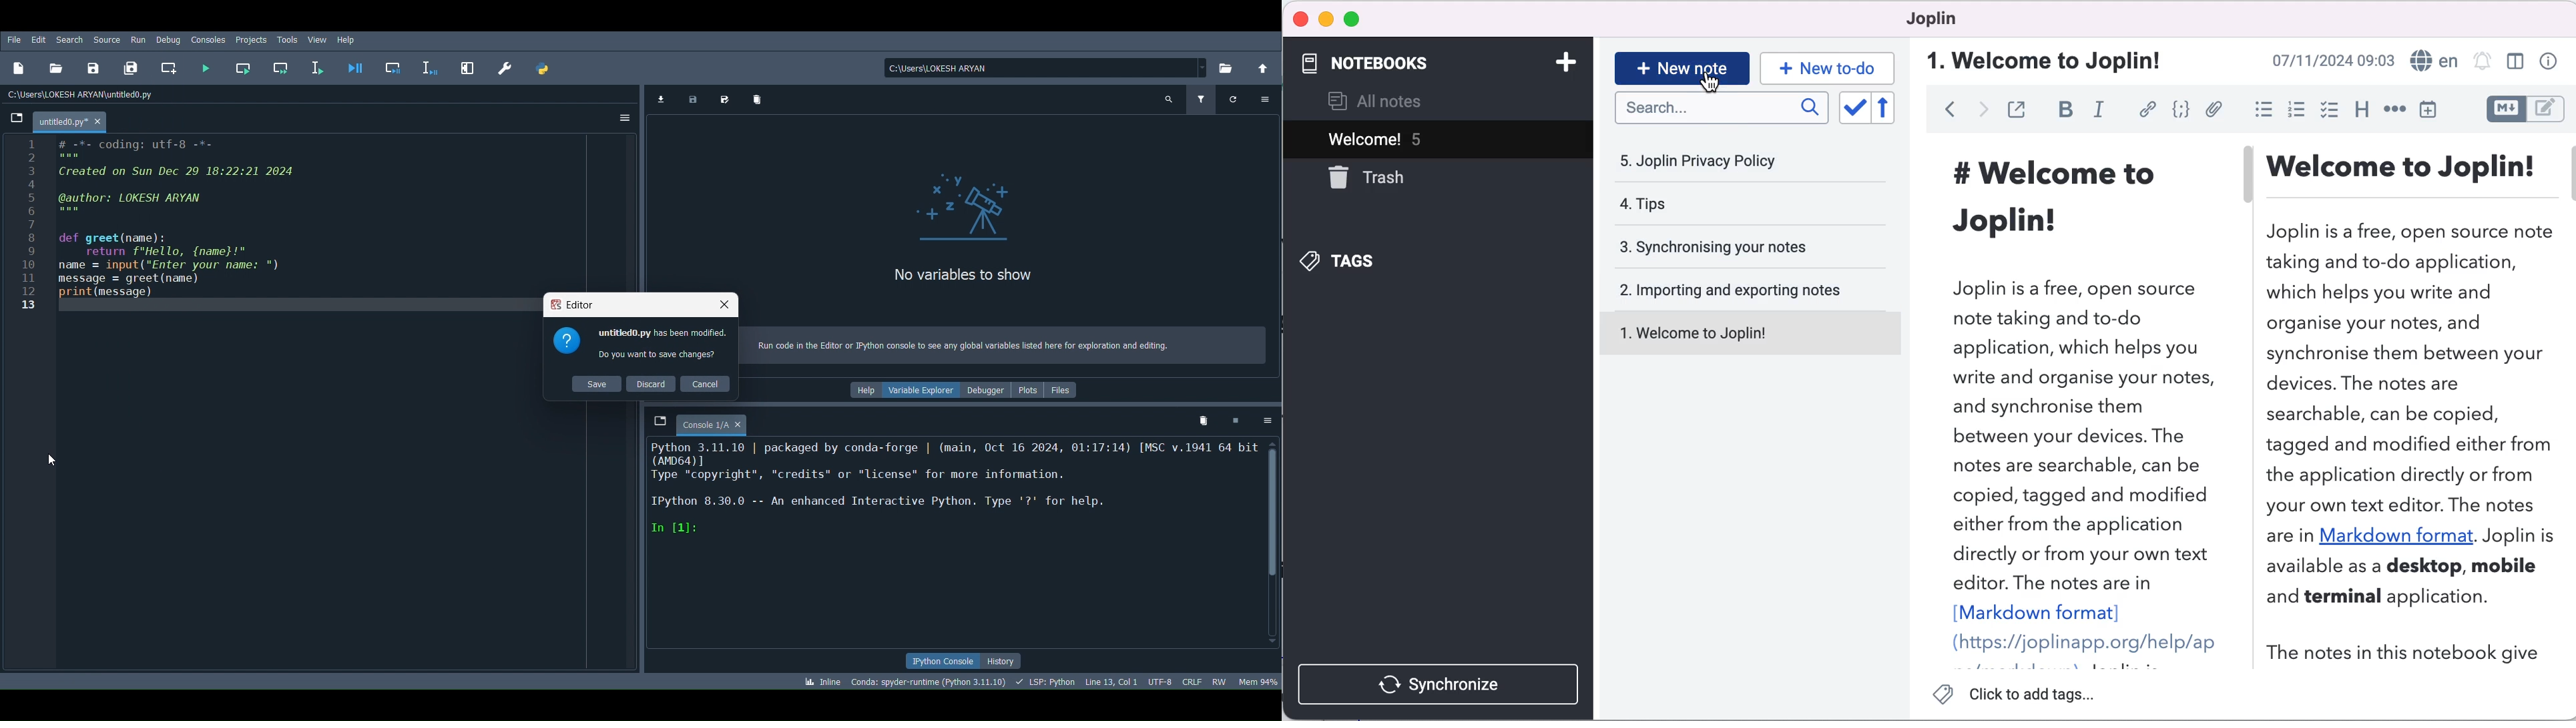  Describe the element at coordinates (2326, 110) in the screenshot. I see `check box` at that location.